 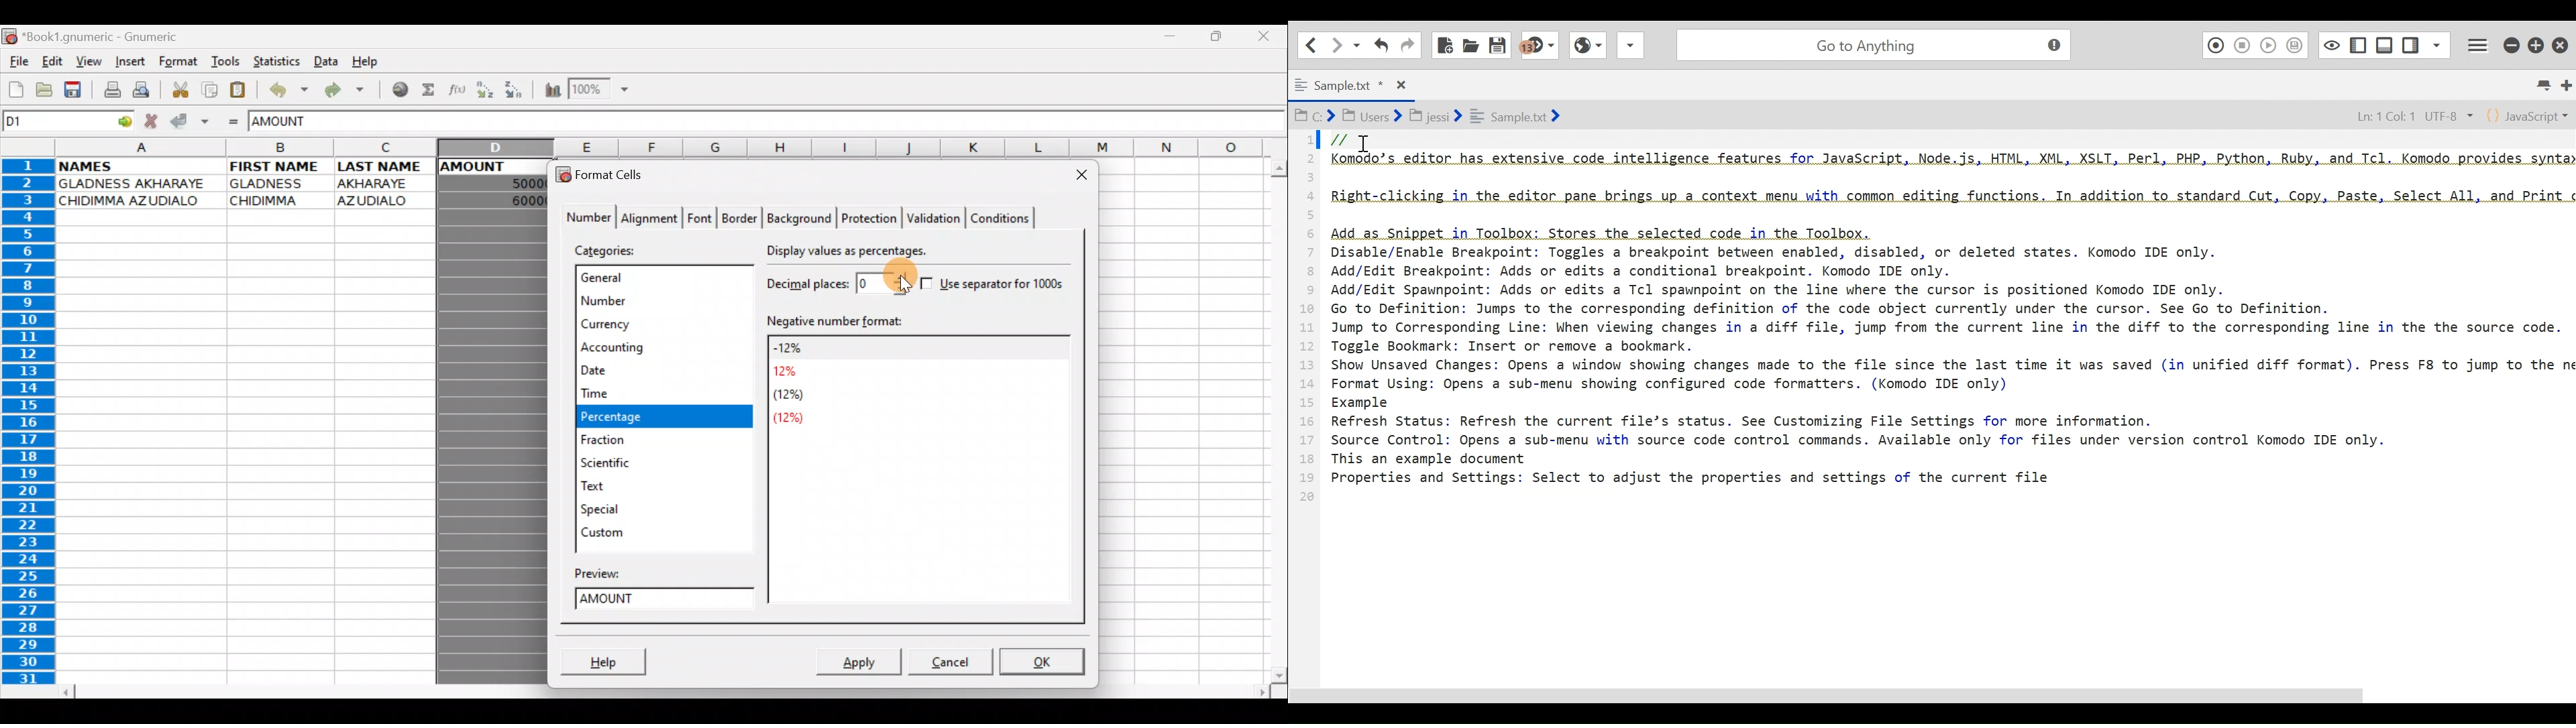 I want to click on Cut selection, so click(x=177, y=89).